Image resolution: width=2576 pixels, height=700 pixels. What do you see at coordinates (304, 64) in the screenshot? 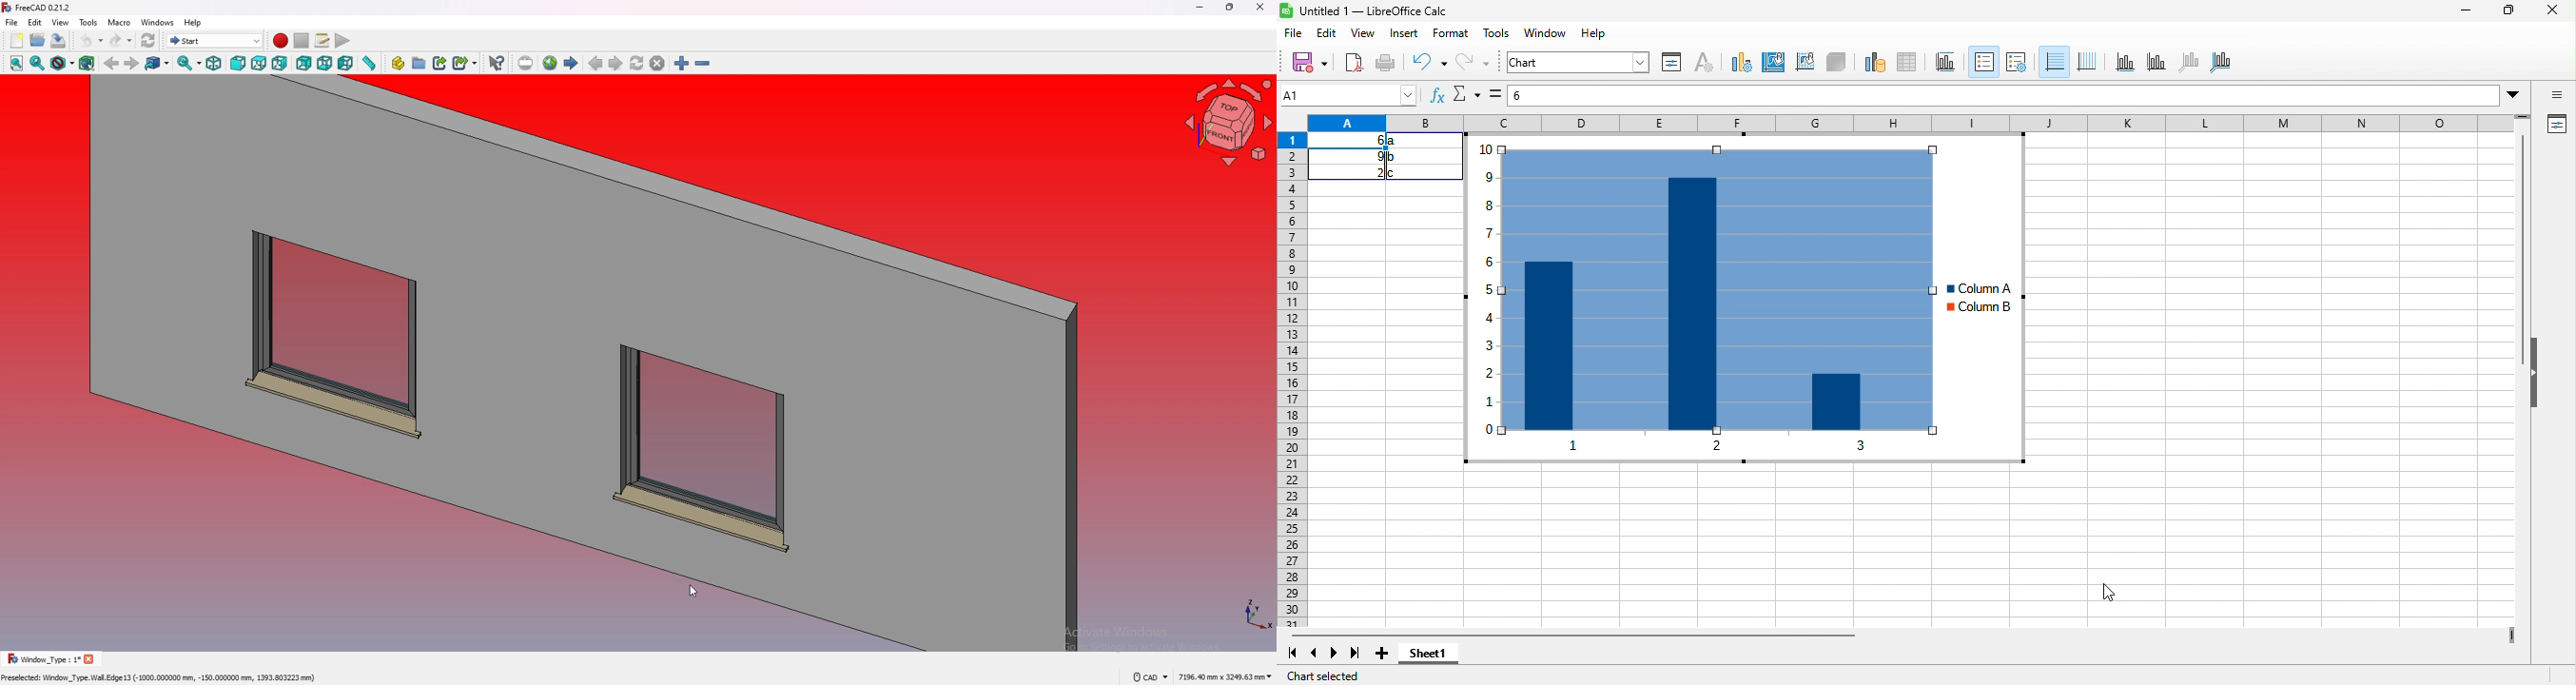
I see `rear` at bounding box center [304, 64].